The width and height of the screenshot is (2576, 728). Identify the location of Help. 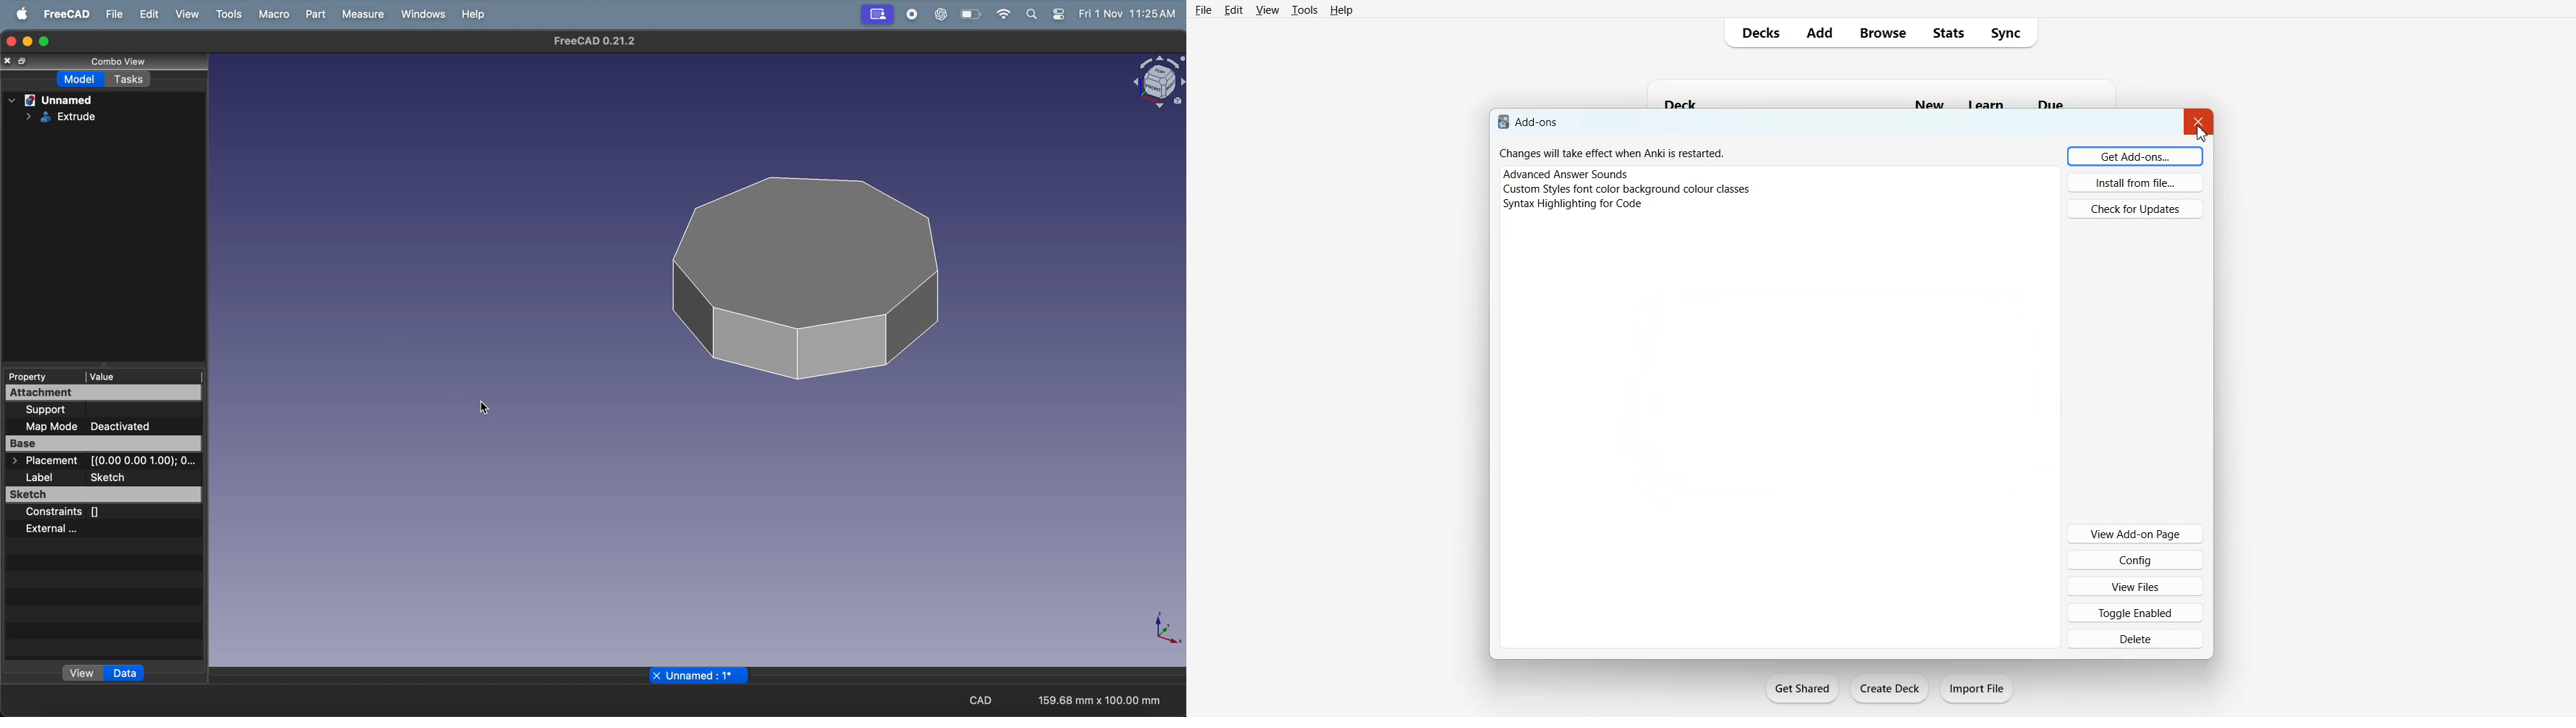
(1340, 10).